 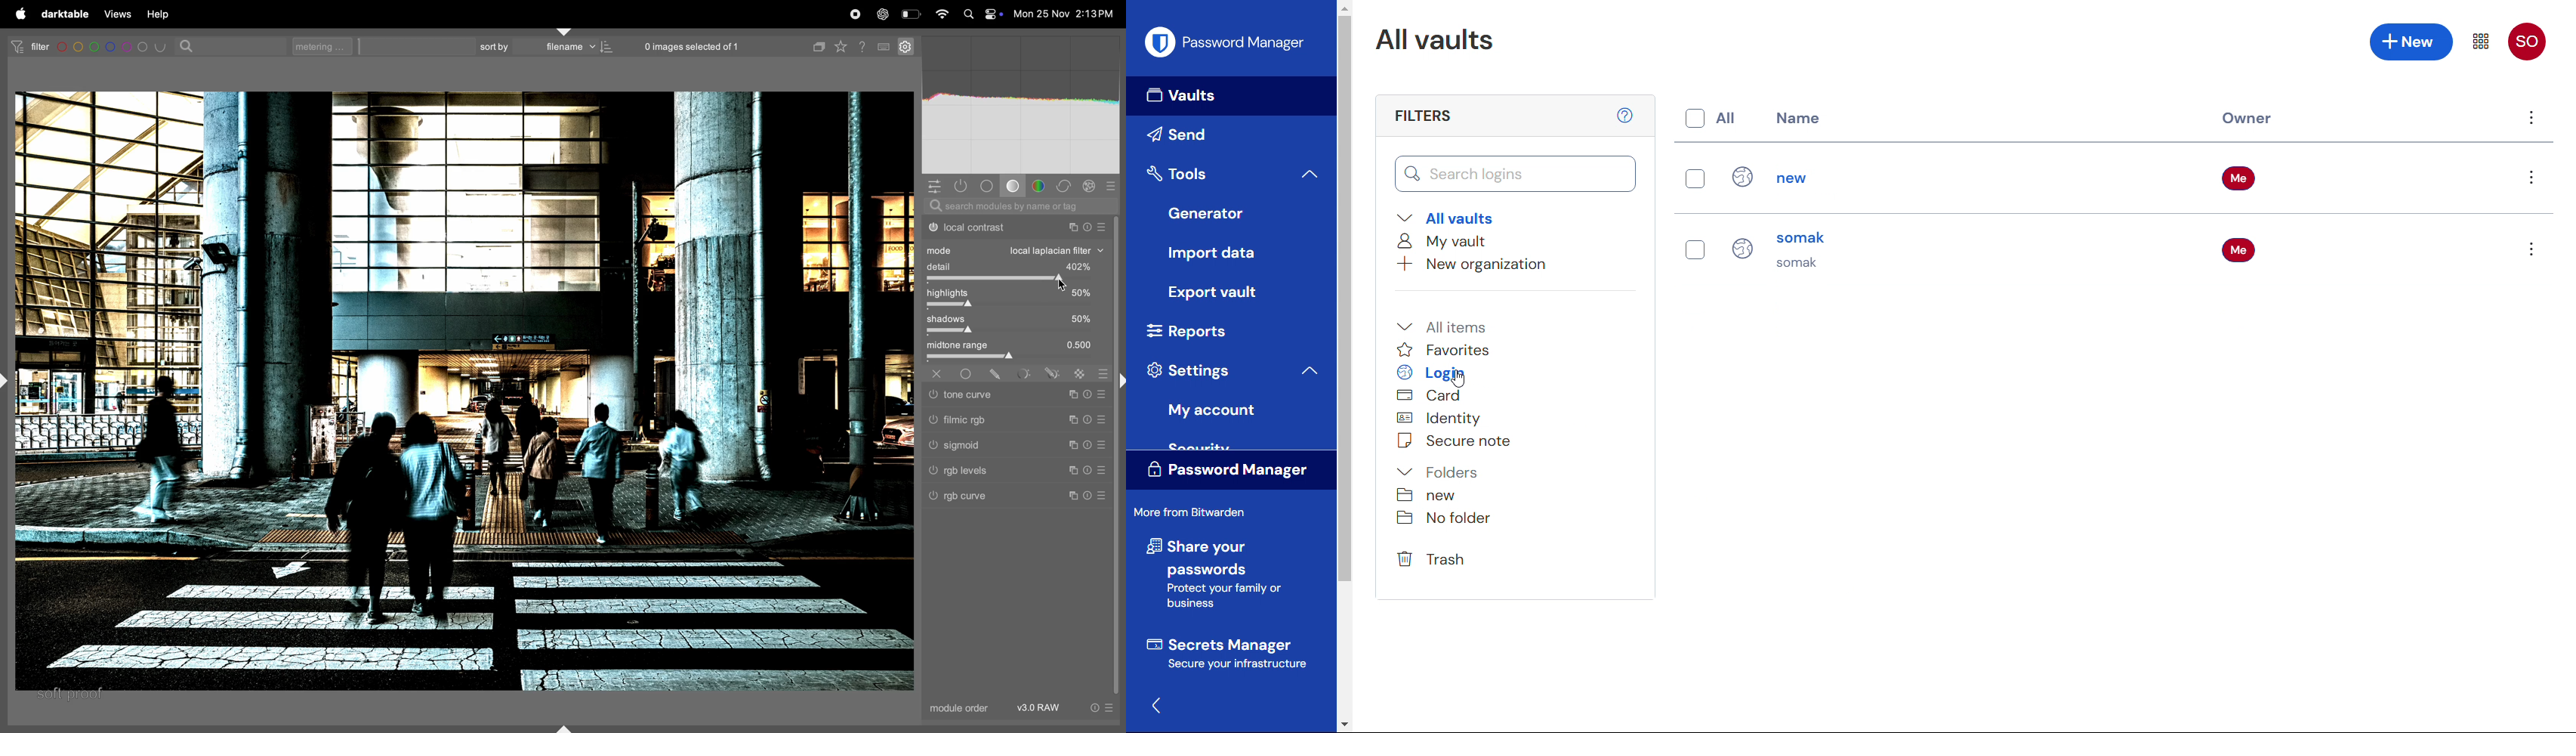 What do you see at coordinates (1100, 447) in the screenshot?
I see `preset` at bounding box center [1100, 447].